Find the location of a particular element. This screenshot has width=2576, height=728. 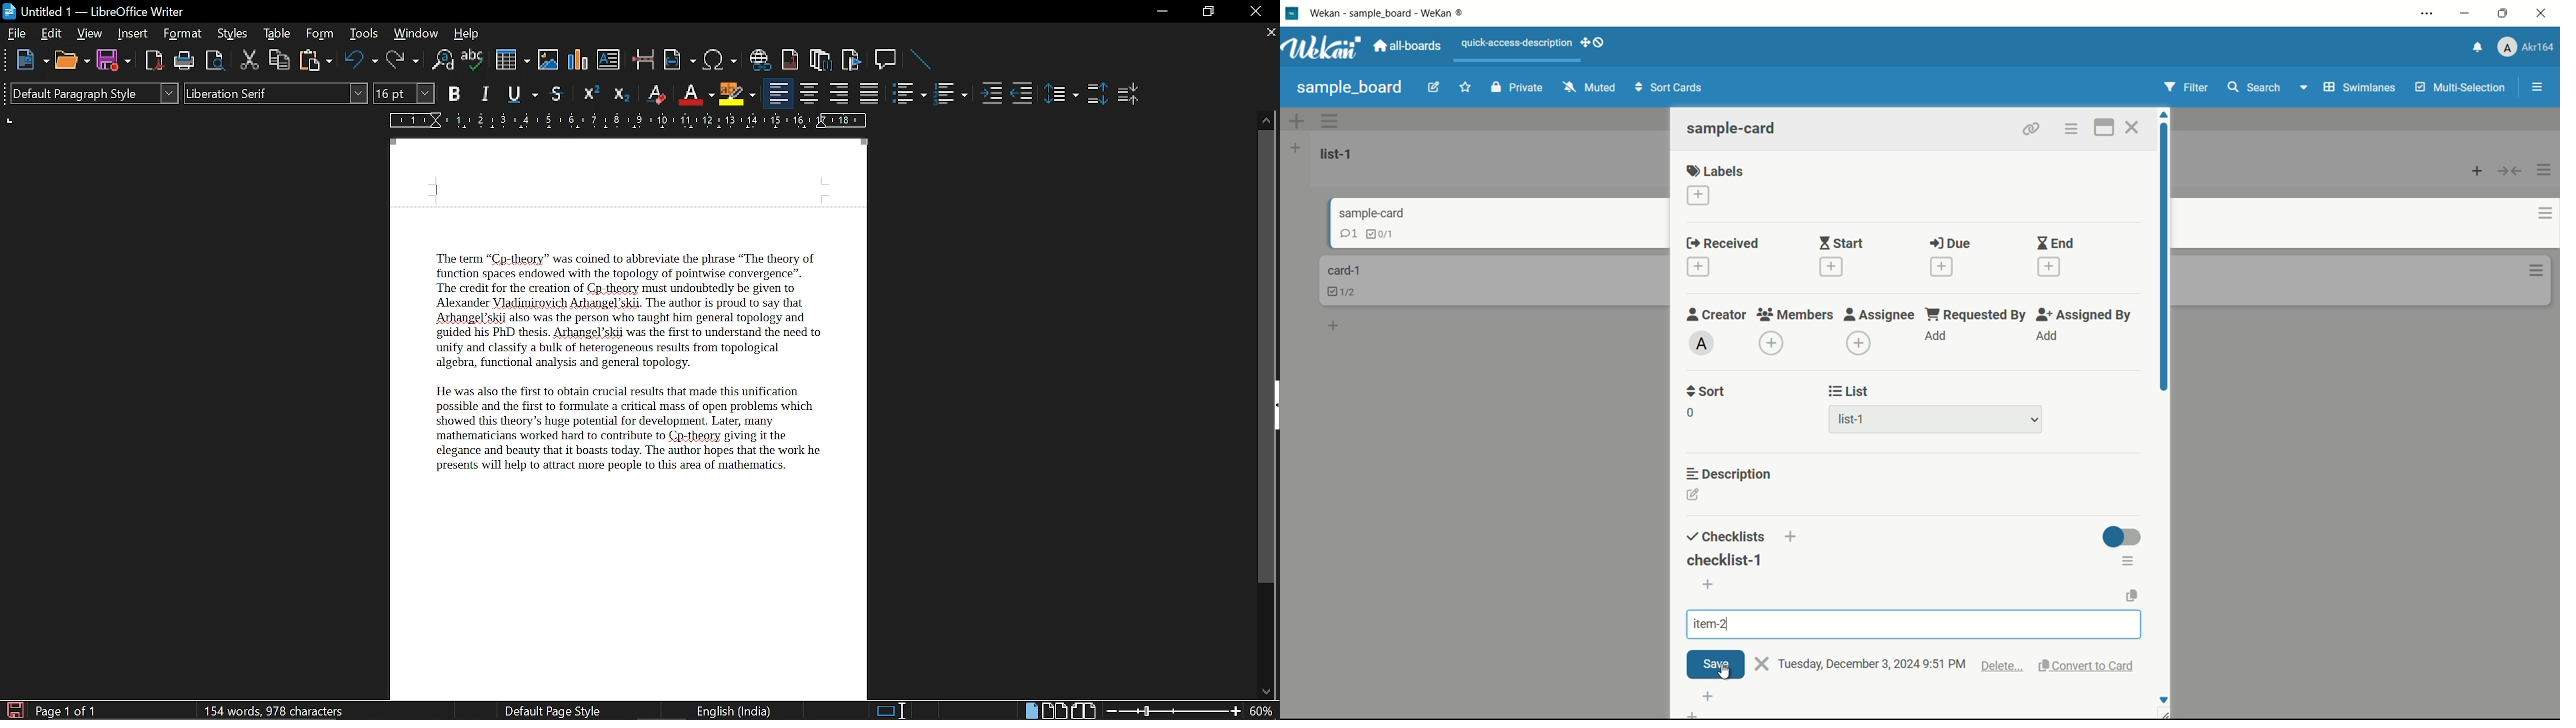

text is located at coordinates (1873, 665).